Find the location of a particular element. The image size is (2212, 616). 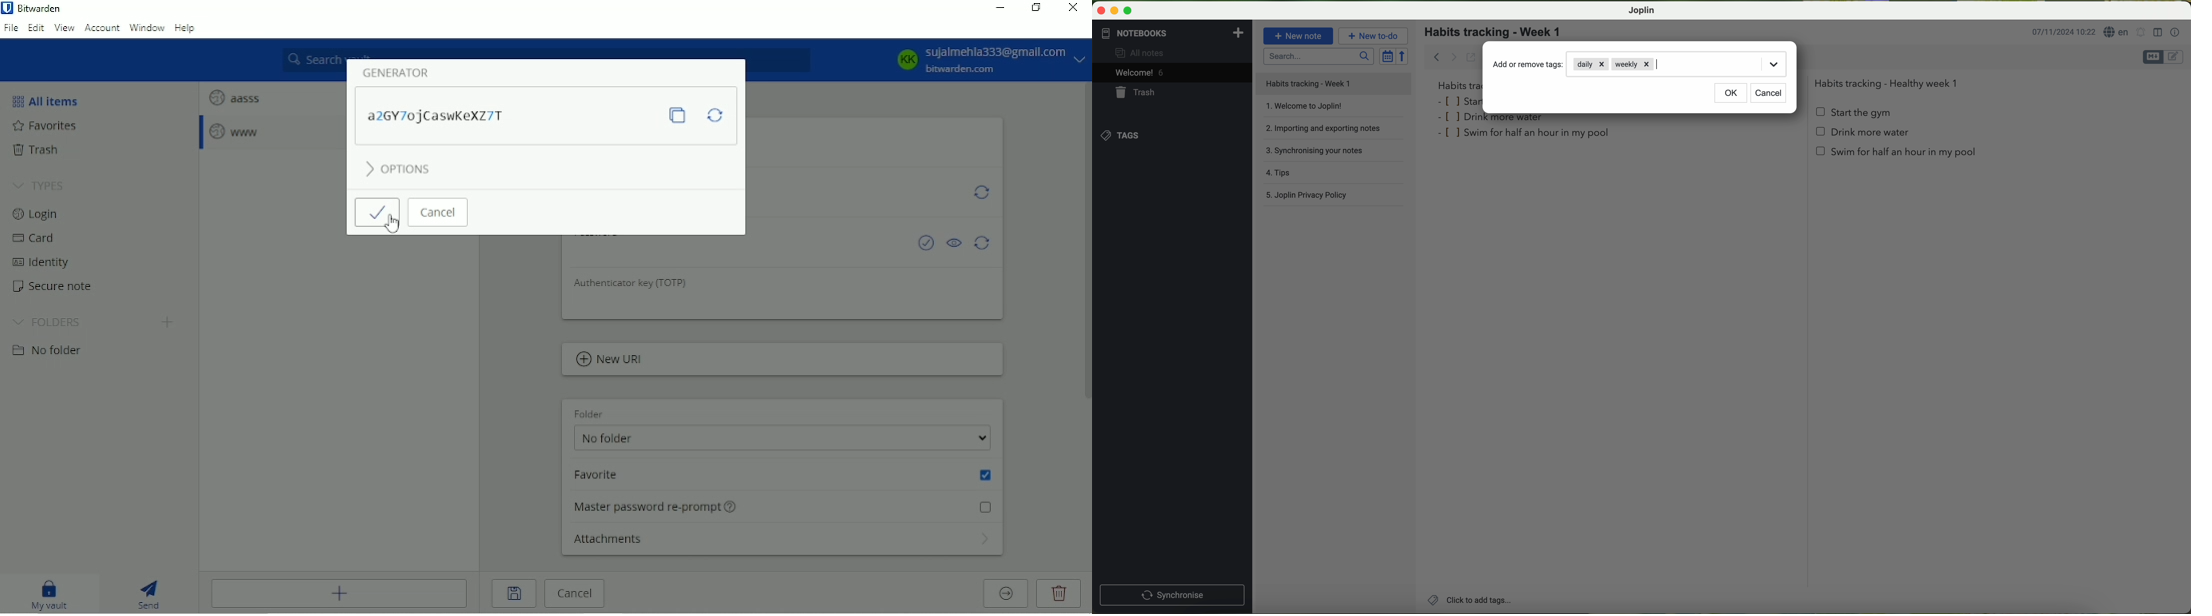

Delete is located at coordinates (1061, 594).